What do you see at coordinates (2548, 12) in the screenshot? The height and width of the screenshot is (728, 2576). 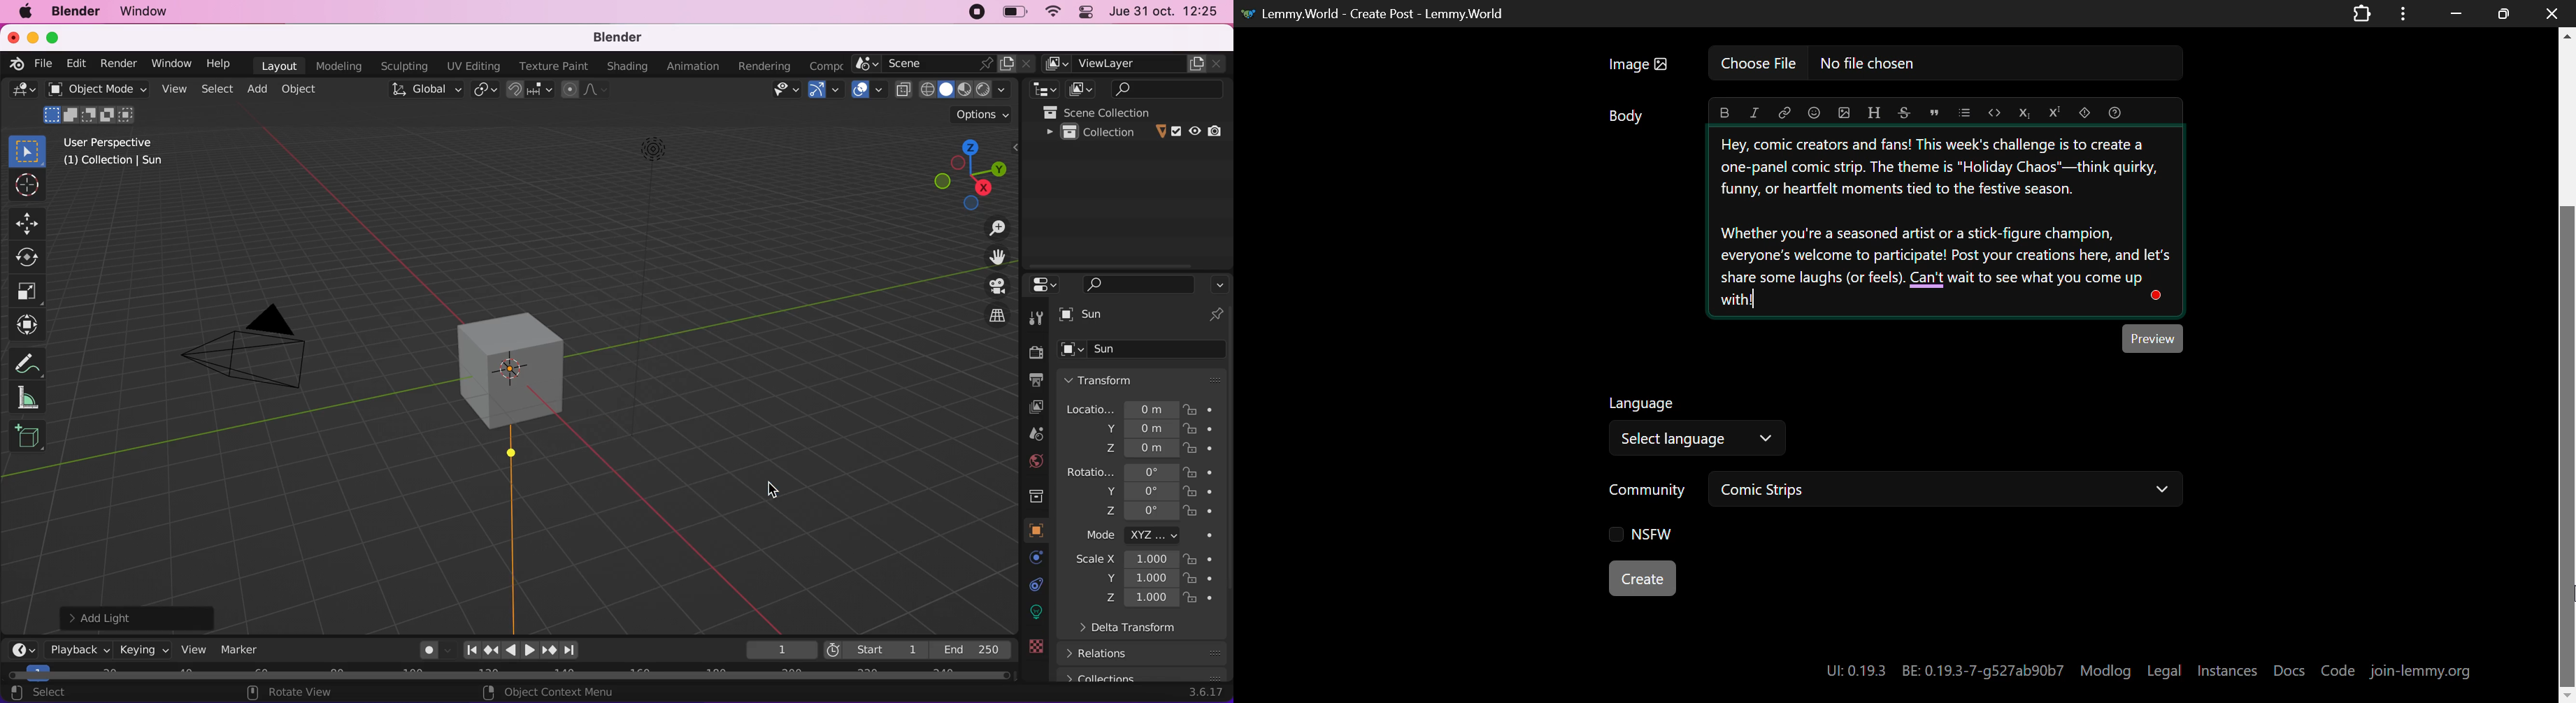 I see `Close Window` at bounding box center [2548, 12].